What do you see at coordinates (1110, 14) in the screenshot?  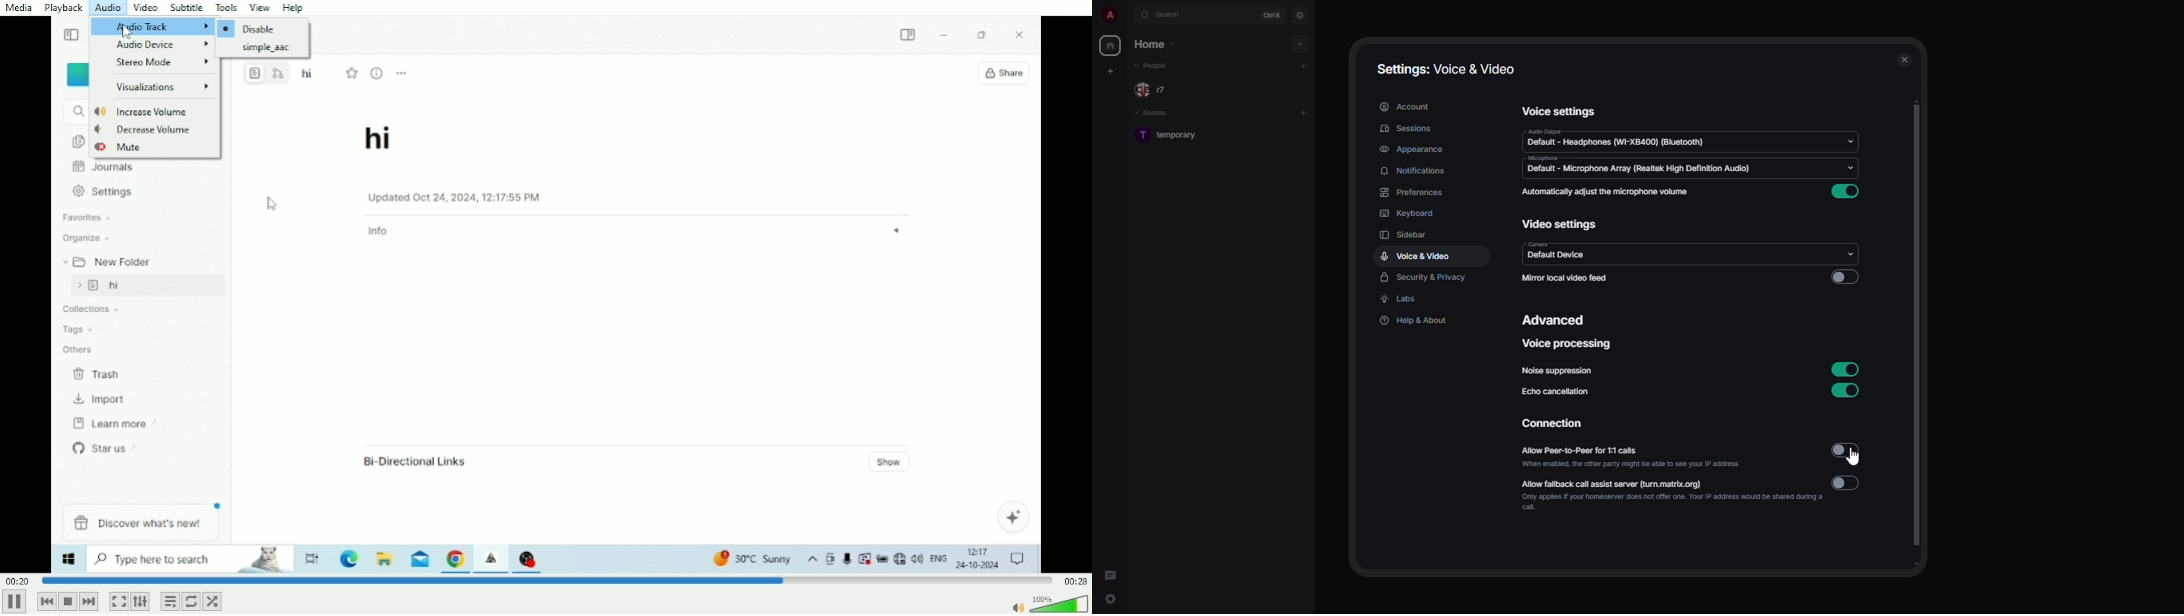 I see `a` at bounding box center [1110, 14].